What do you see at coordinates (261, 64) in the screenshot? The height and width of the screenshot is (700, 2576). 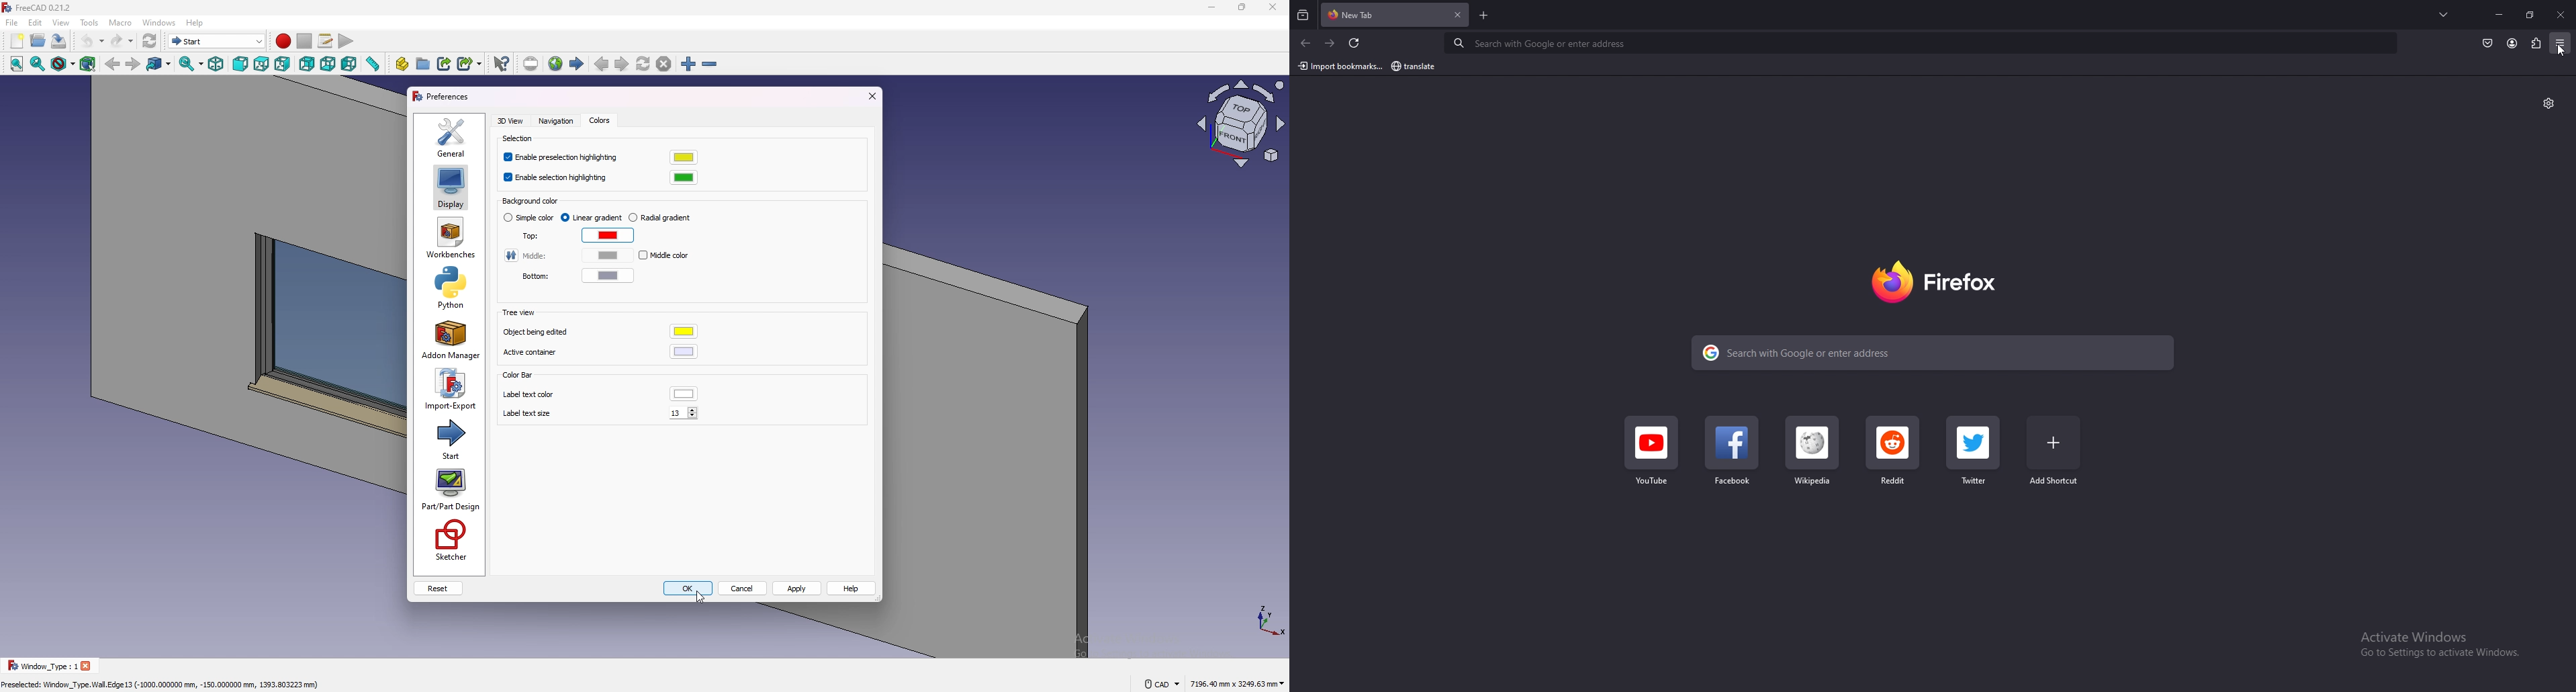 I see `top` at bounding box center [261, 64].